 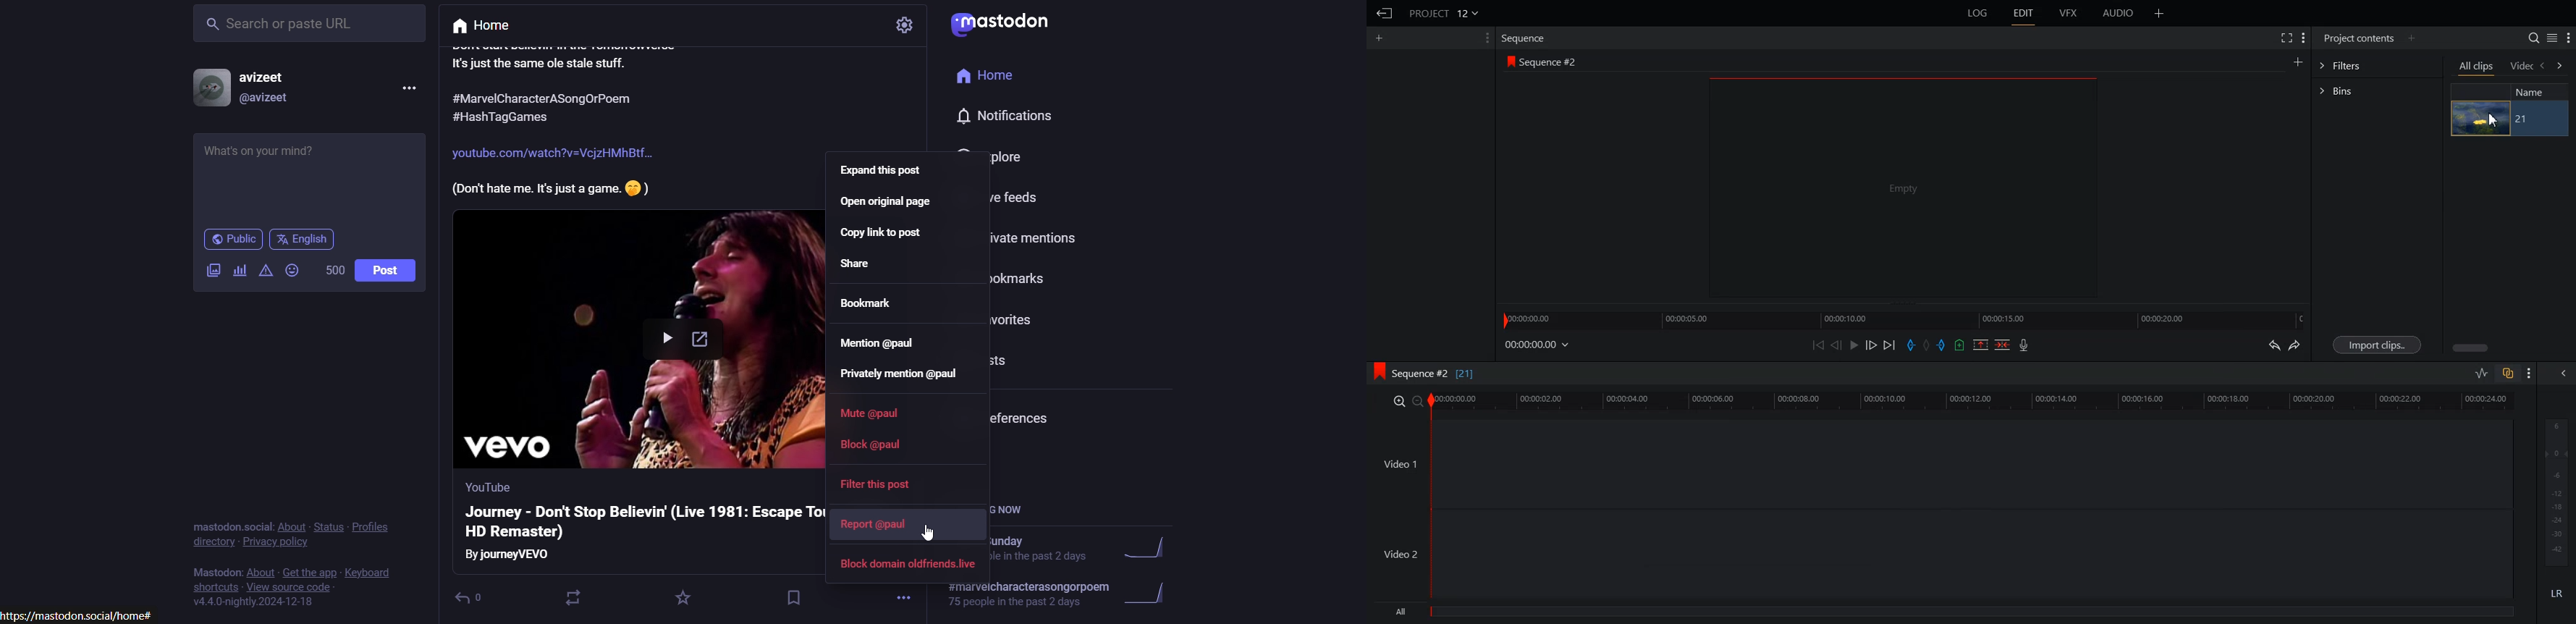 What do you see at coordinates (2563, 373) in the screenshot?
I see `Show All audio menu` at bounding box center [2563, 373].